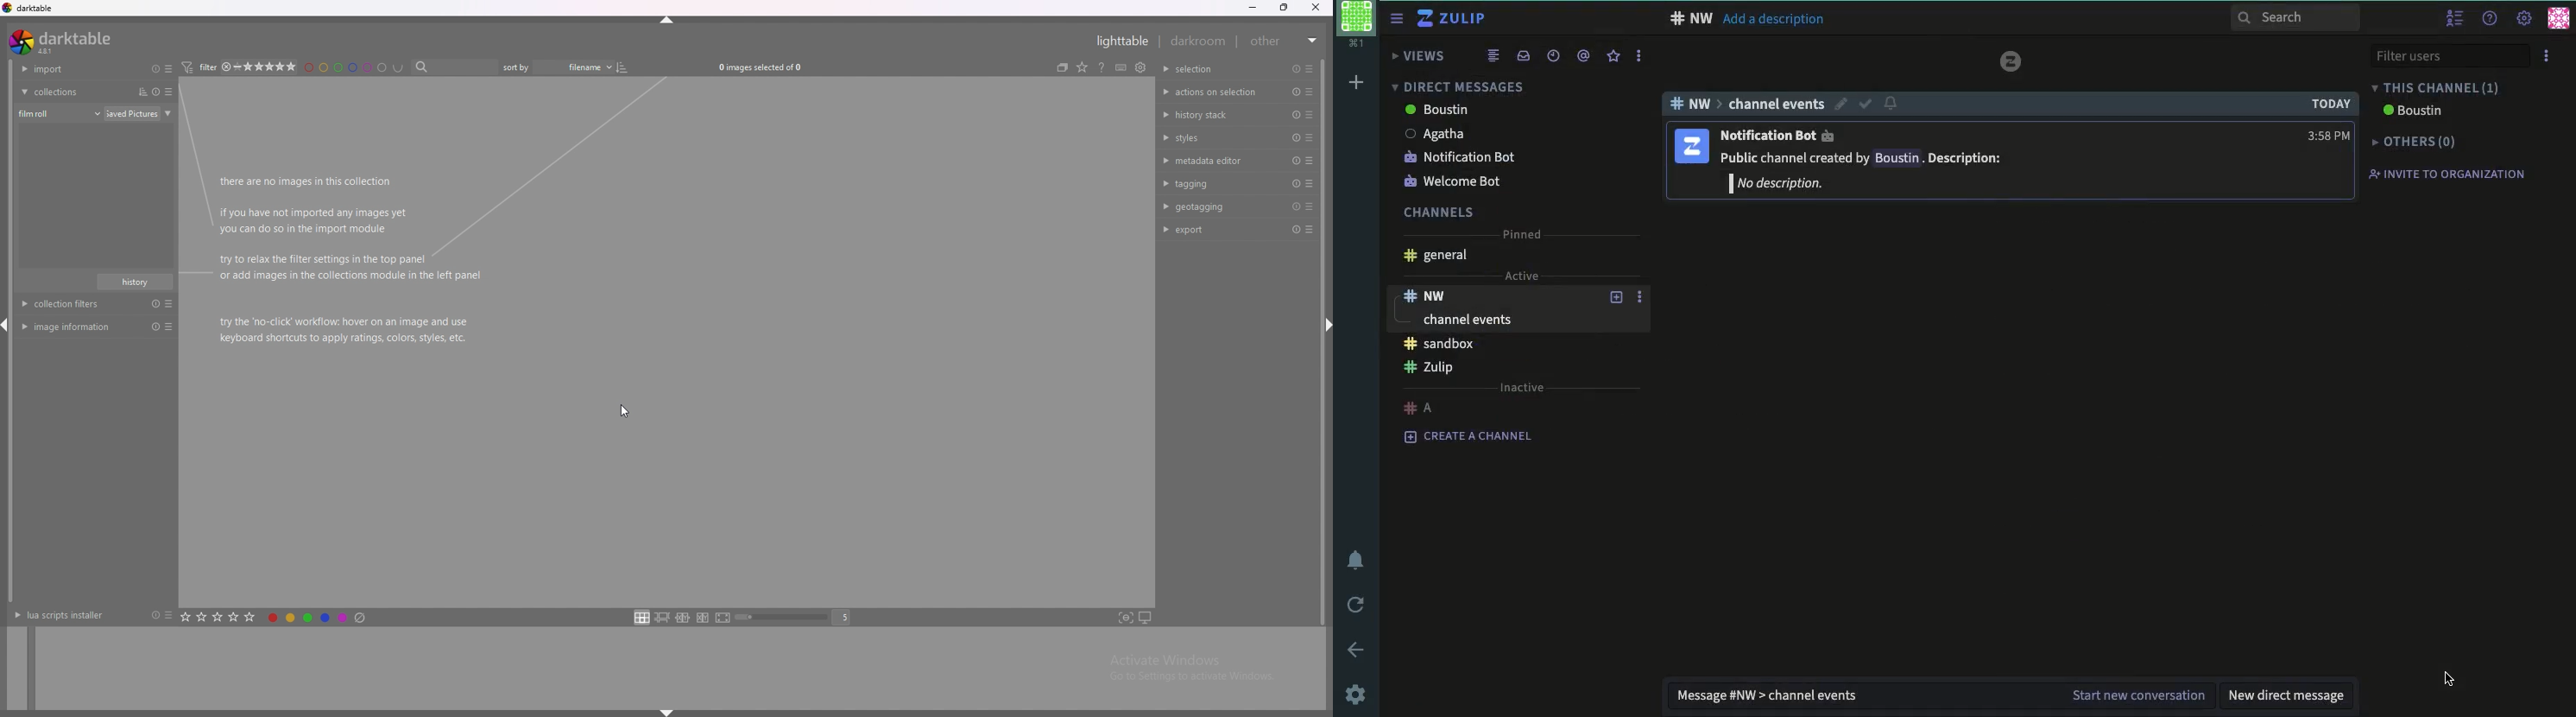  What do you see at coordinates (1471, 438) in the screenshot?
I see `create a channel` at bounding box center [1471, 438].